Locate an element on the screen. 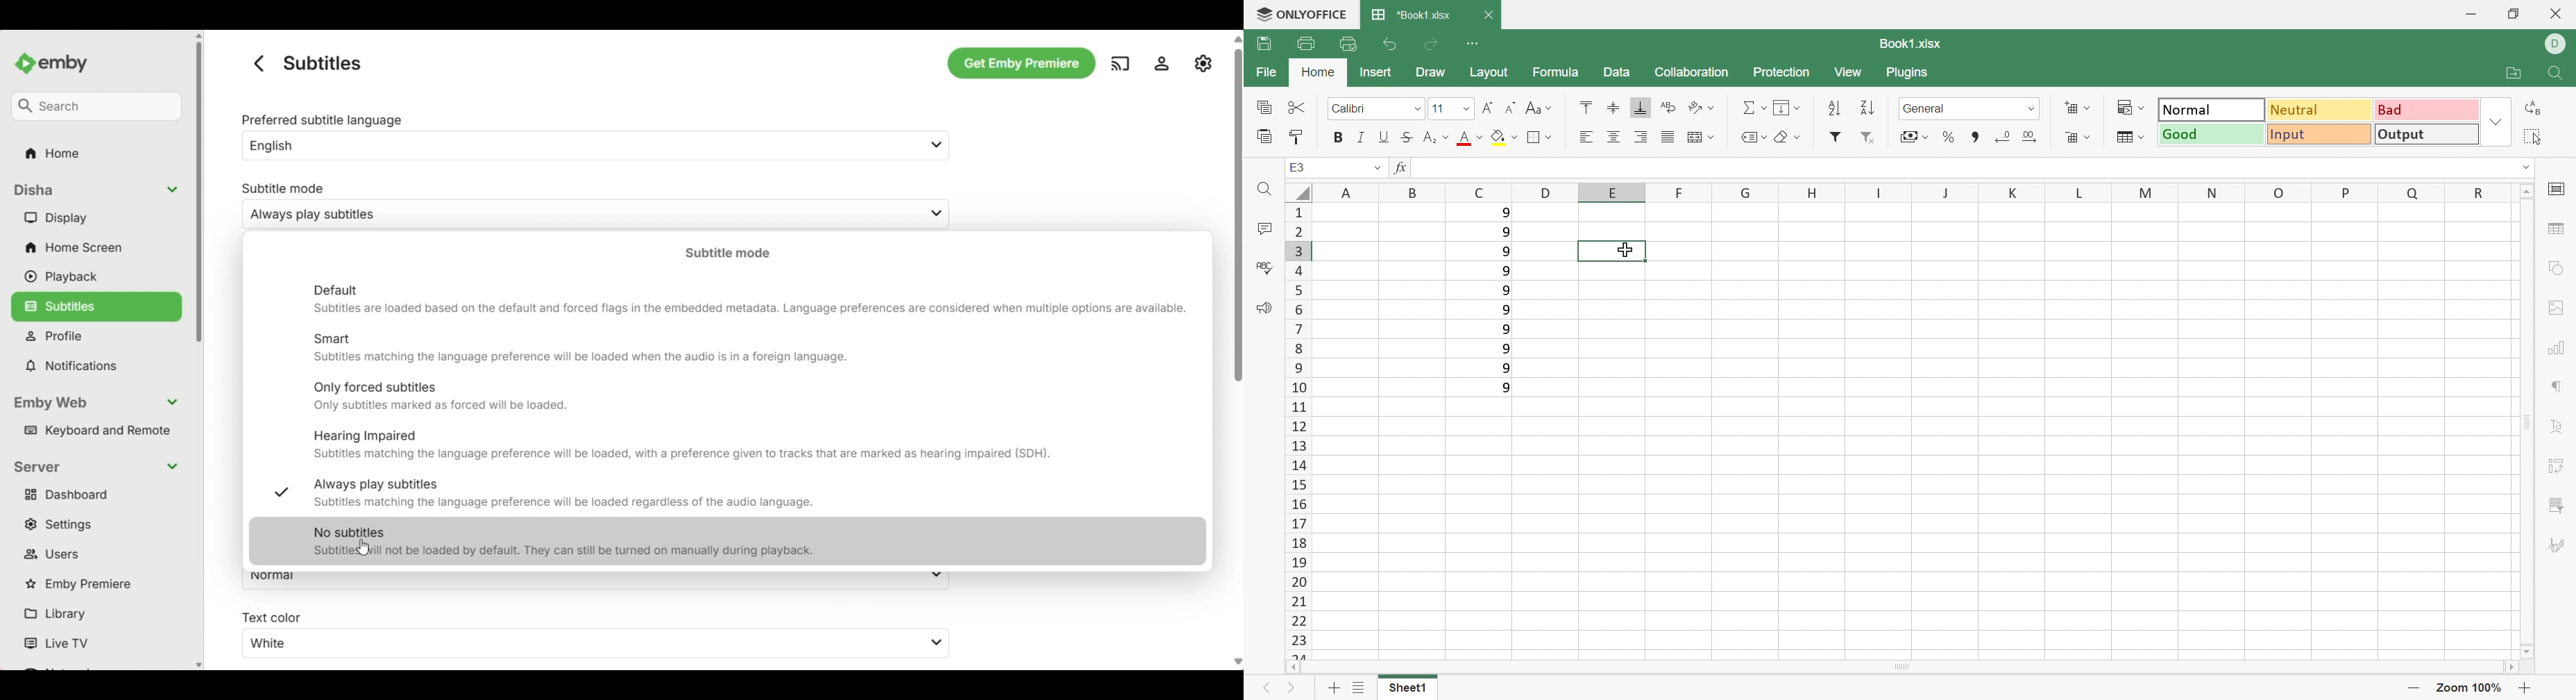  Next is located at coordinates (1292, 687).